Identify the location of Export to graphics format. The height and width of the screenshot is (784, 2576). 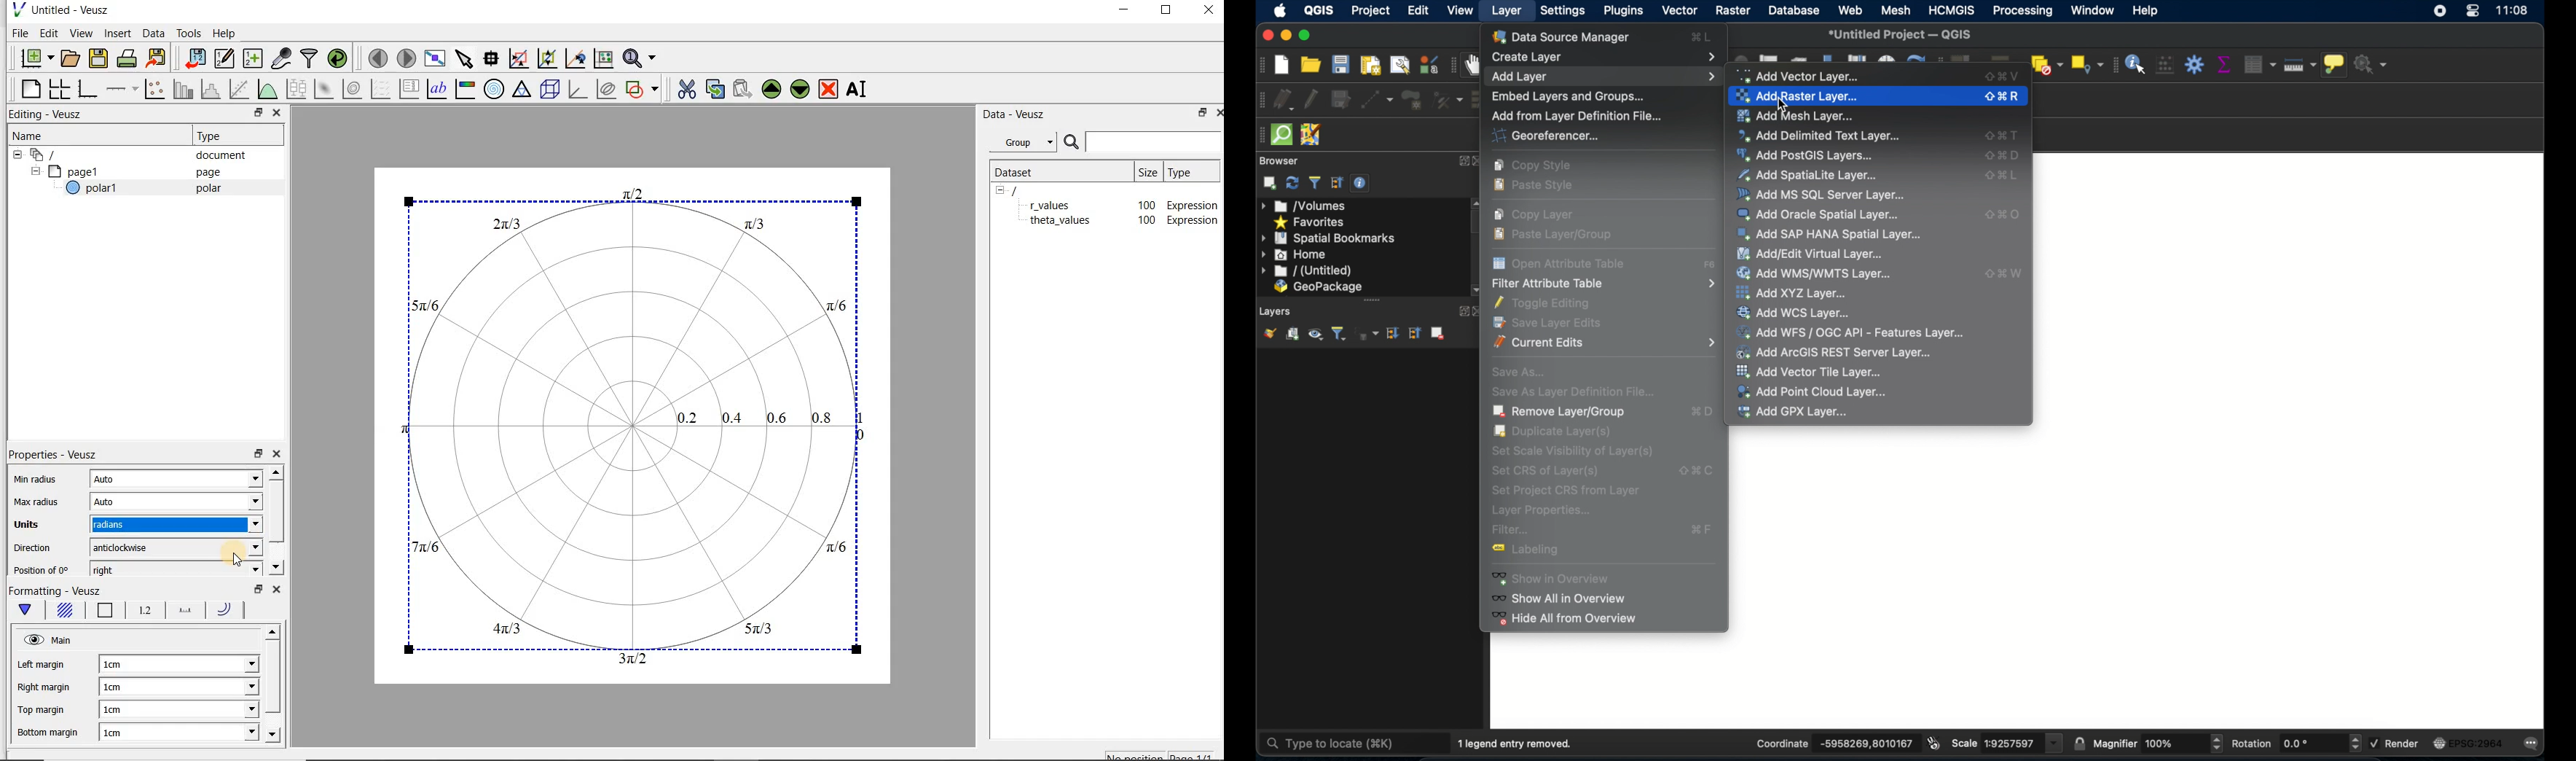
(157, 60).